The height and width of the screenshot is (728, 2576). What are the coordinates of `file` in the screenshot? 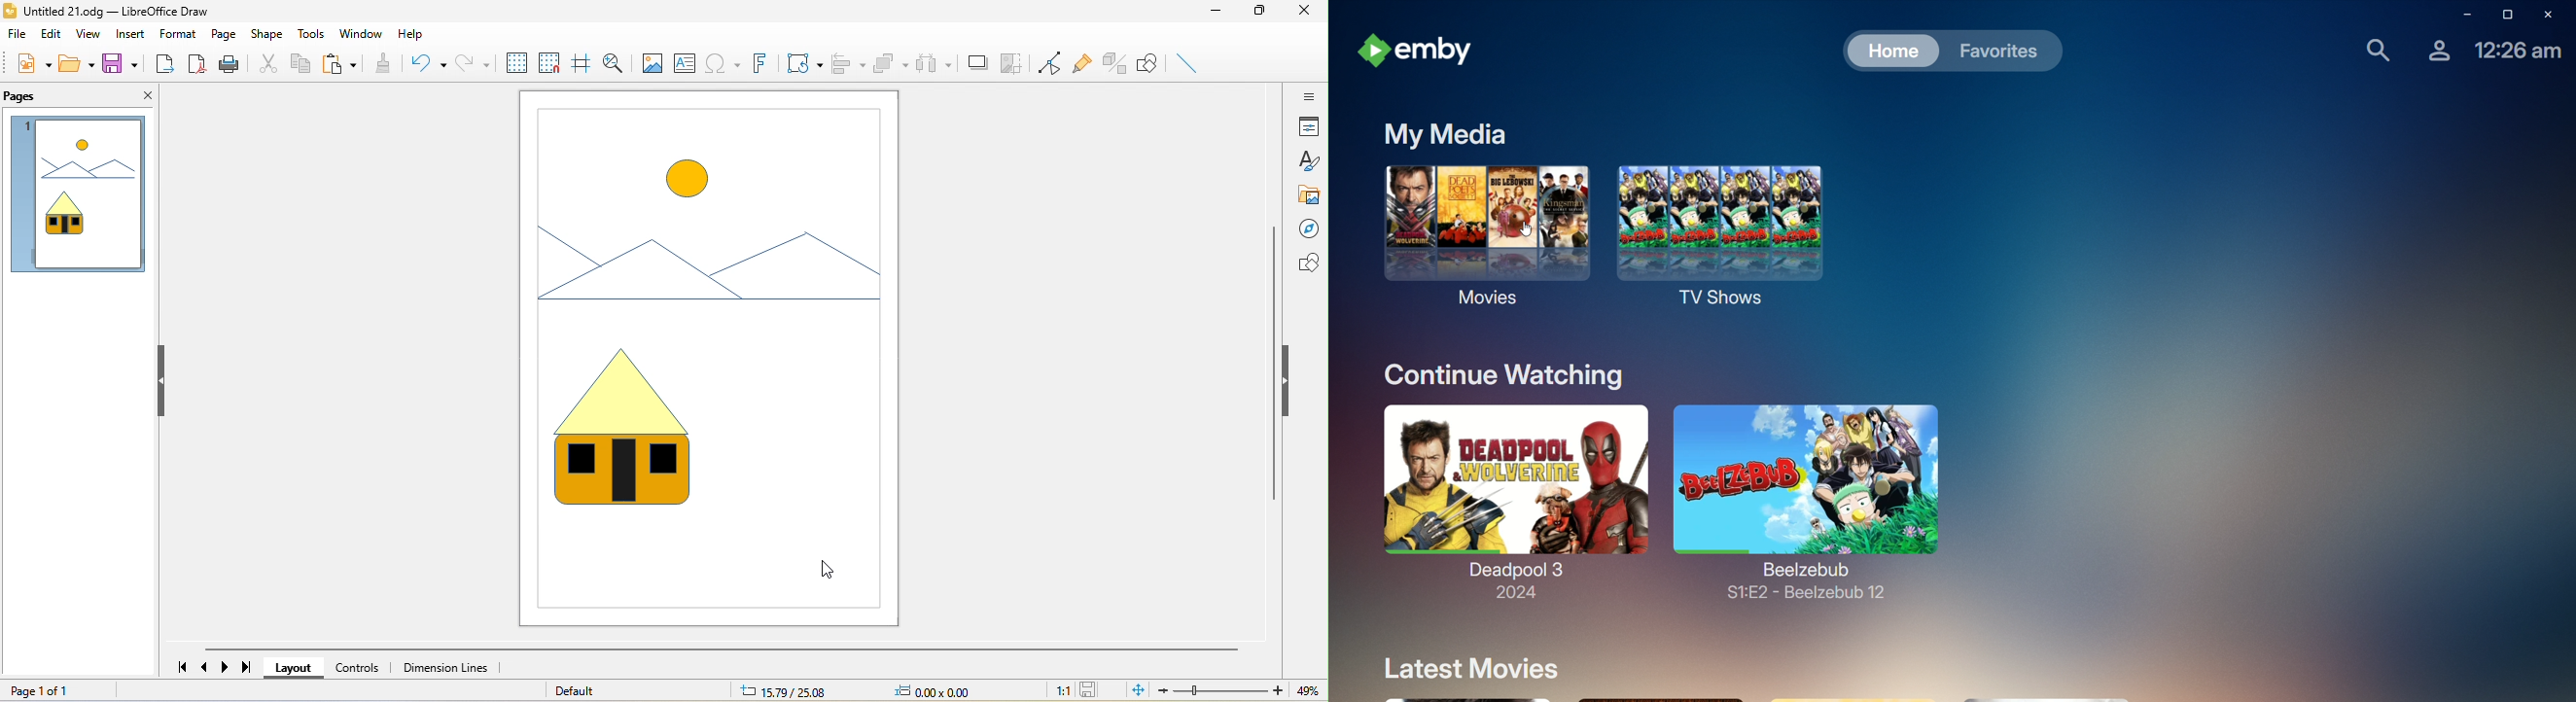 It's located at (19, 35).